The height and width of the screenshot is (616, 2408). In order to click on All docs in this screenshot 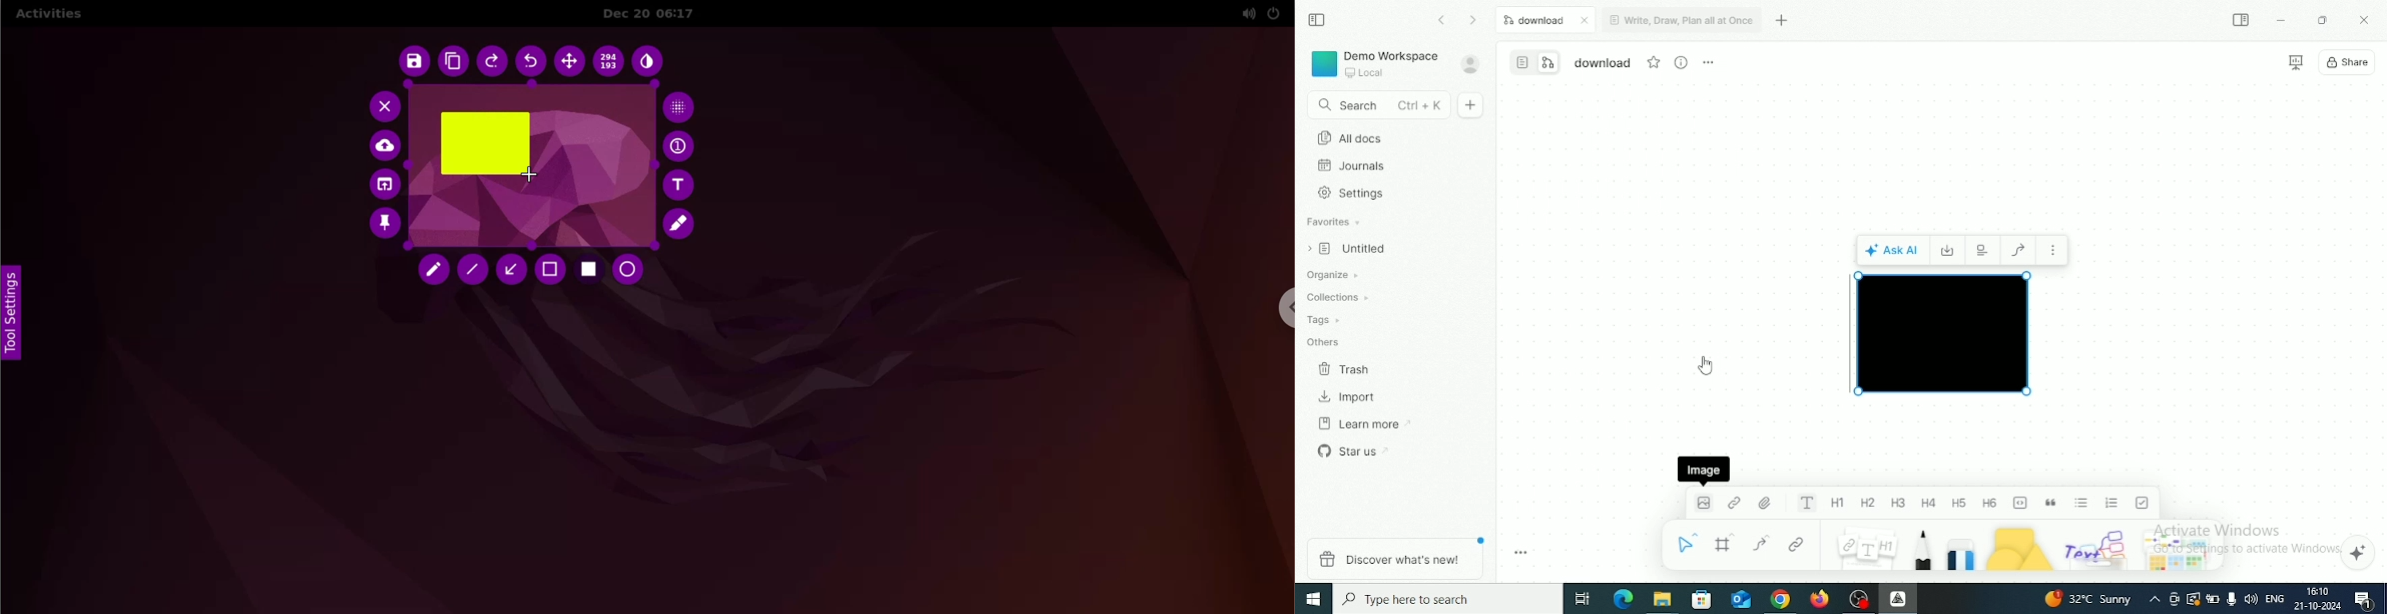, I will do `click(1348, 139)`.